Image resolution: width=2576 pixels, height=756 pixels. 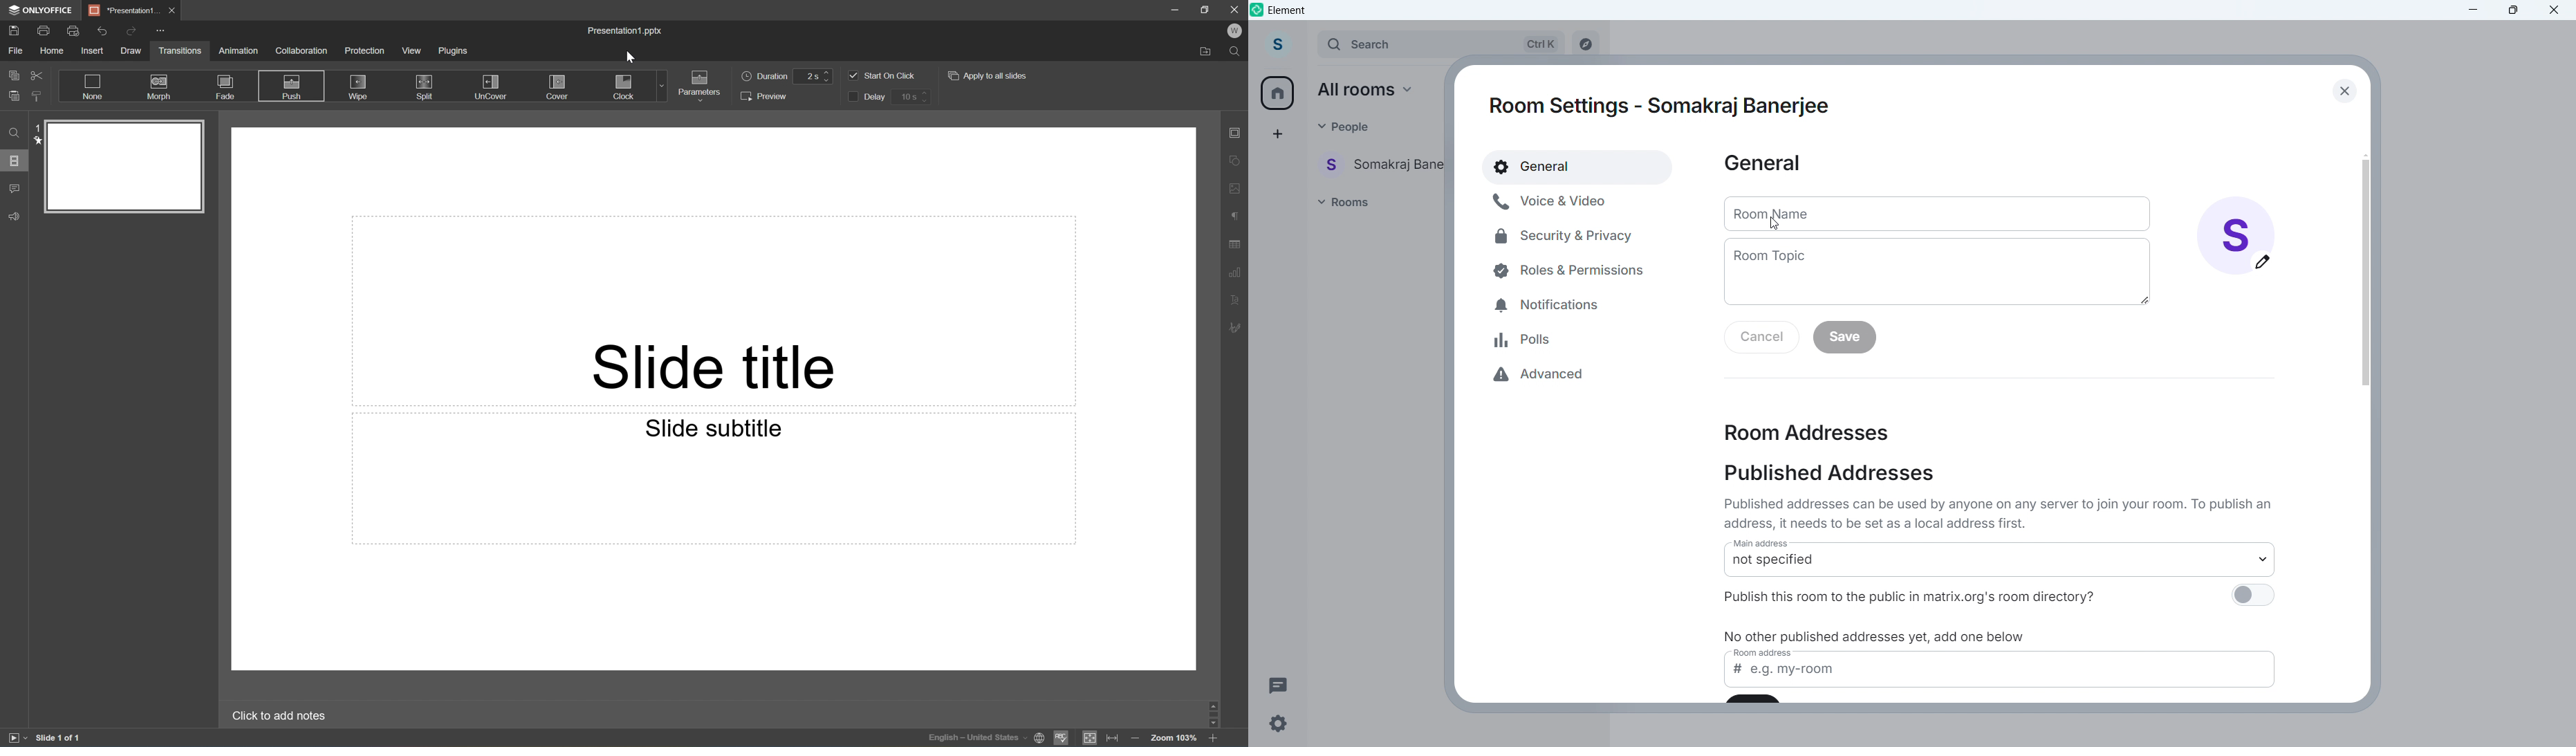 I want to click on Zoom out, so click(x=1135, y=740).